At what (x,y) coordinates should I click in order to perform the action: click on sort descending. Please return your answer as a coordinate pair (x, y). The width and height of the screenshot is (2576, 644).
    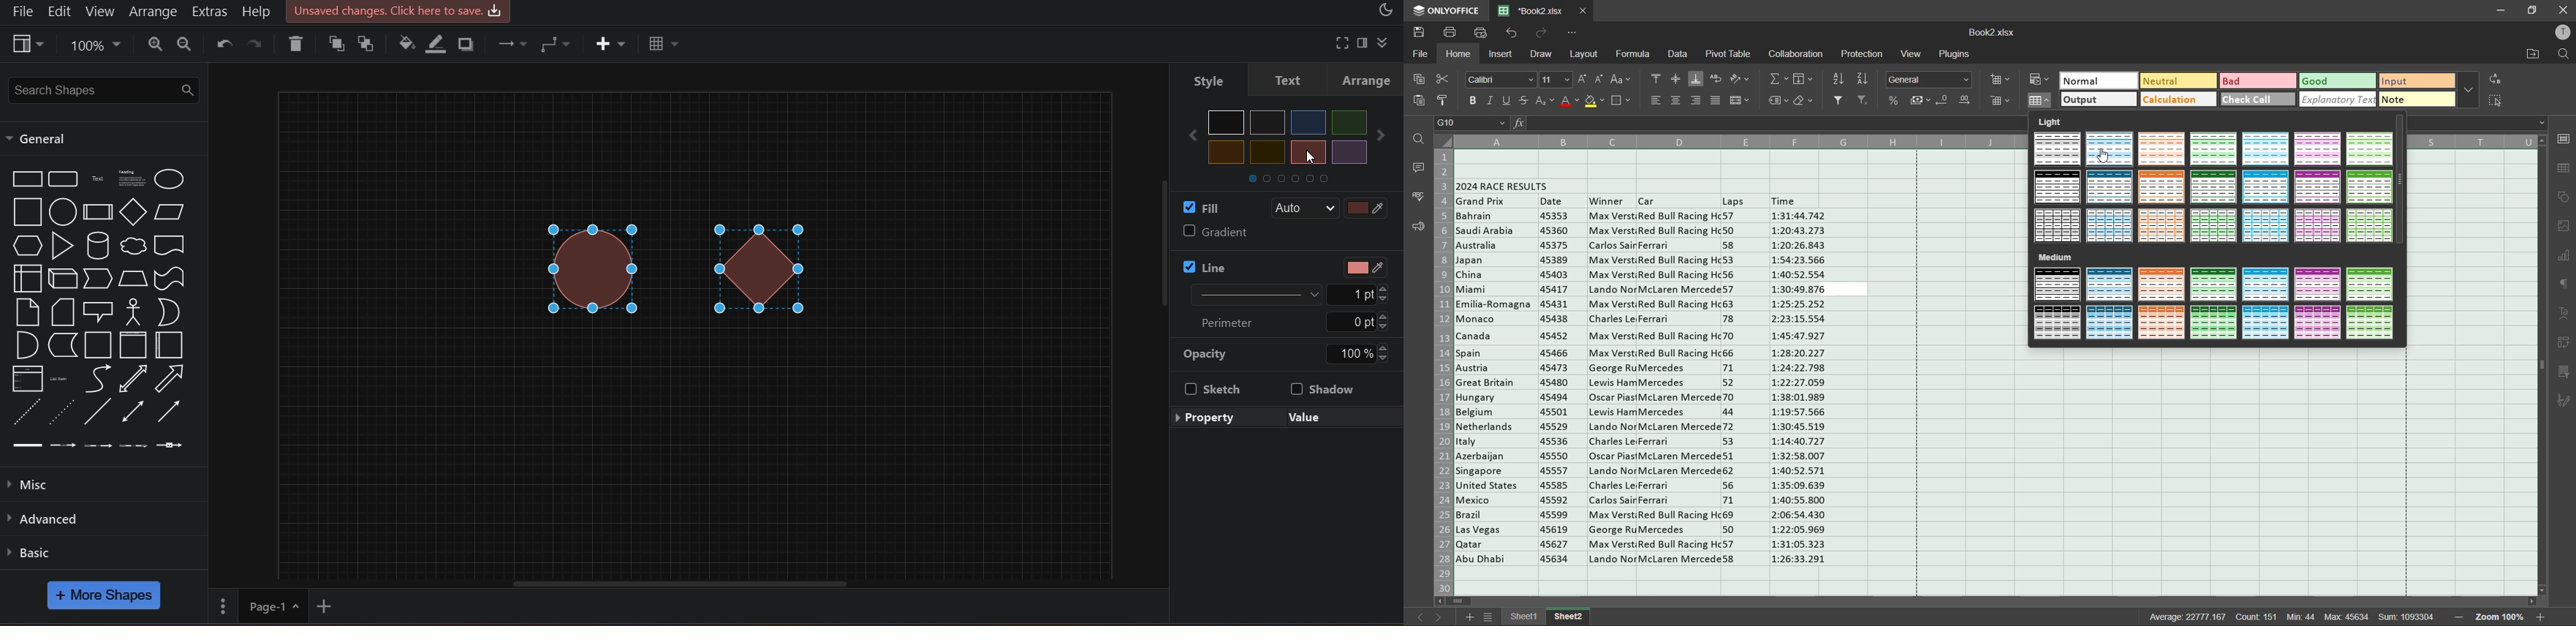
    Looking at the image, I should click on (1863, 79).